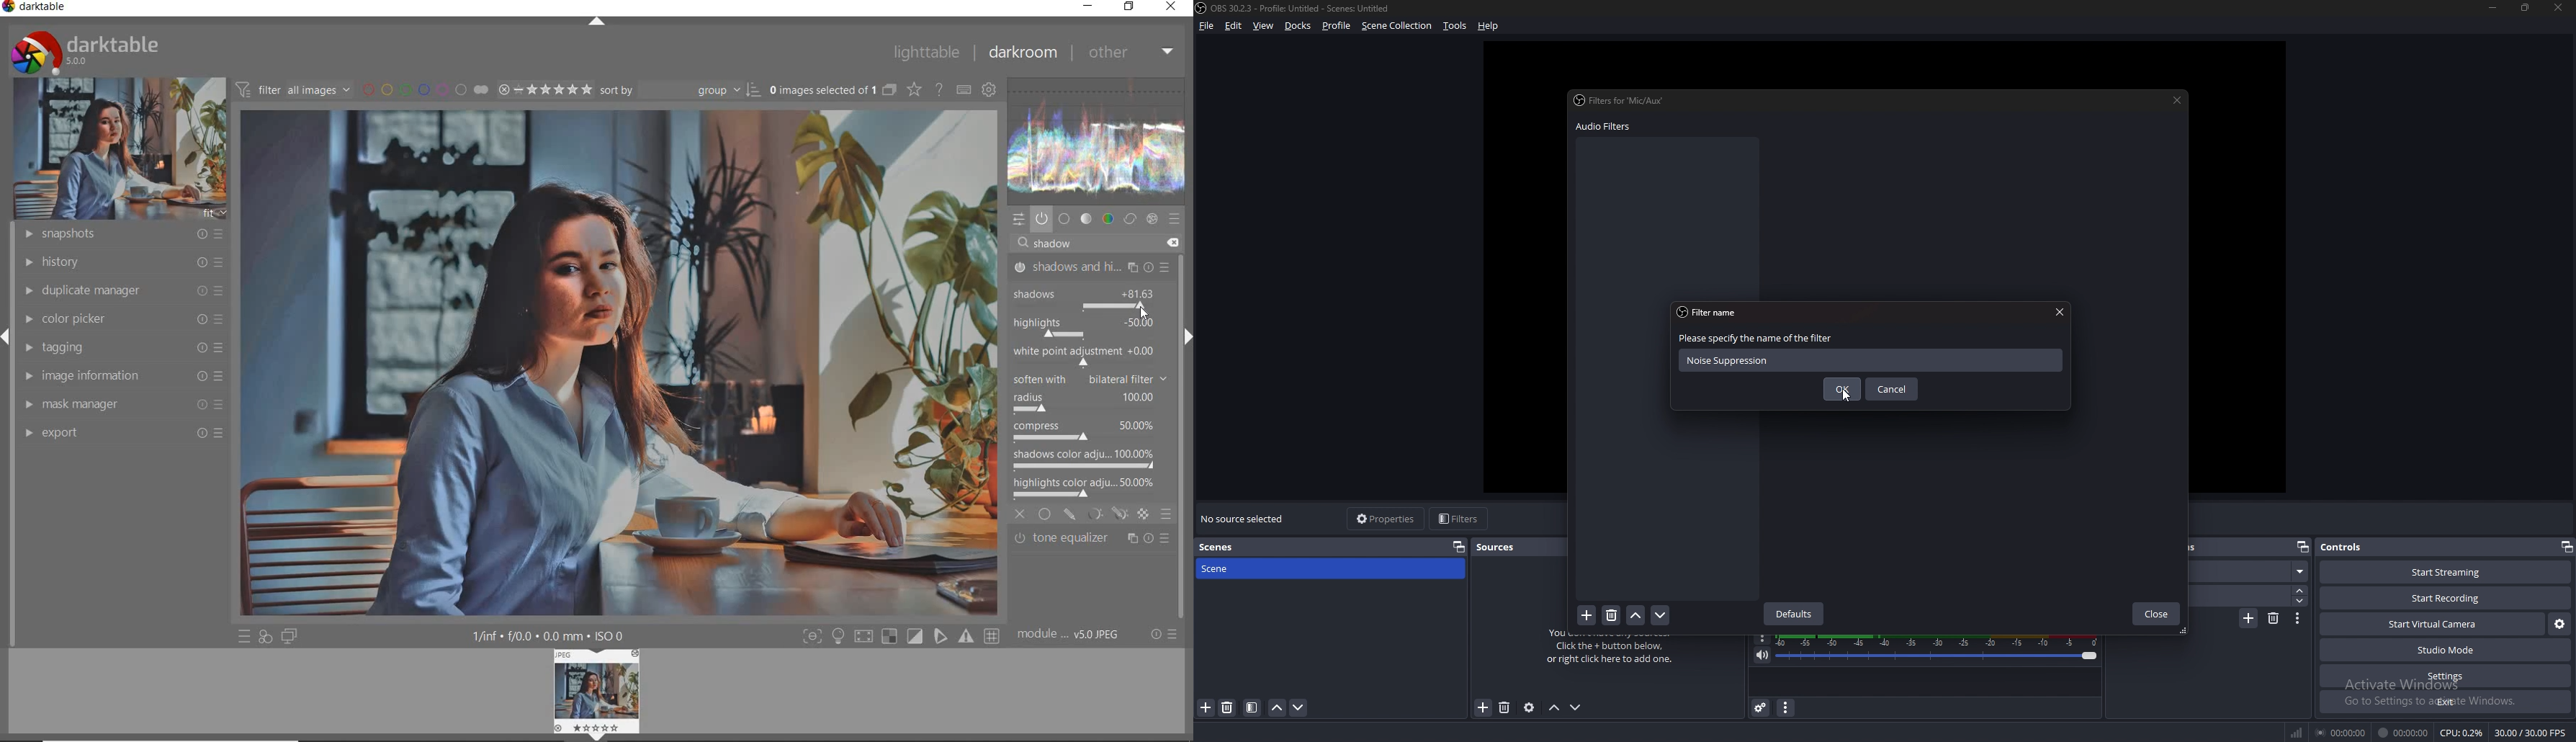  What do you see at coordinates (1163, 634) in the screenshot?
I see `reset or presets & preferences ` at bounding box center [1163, 634].